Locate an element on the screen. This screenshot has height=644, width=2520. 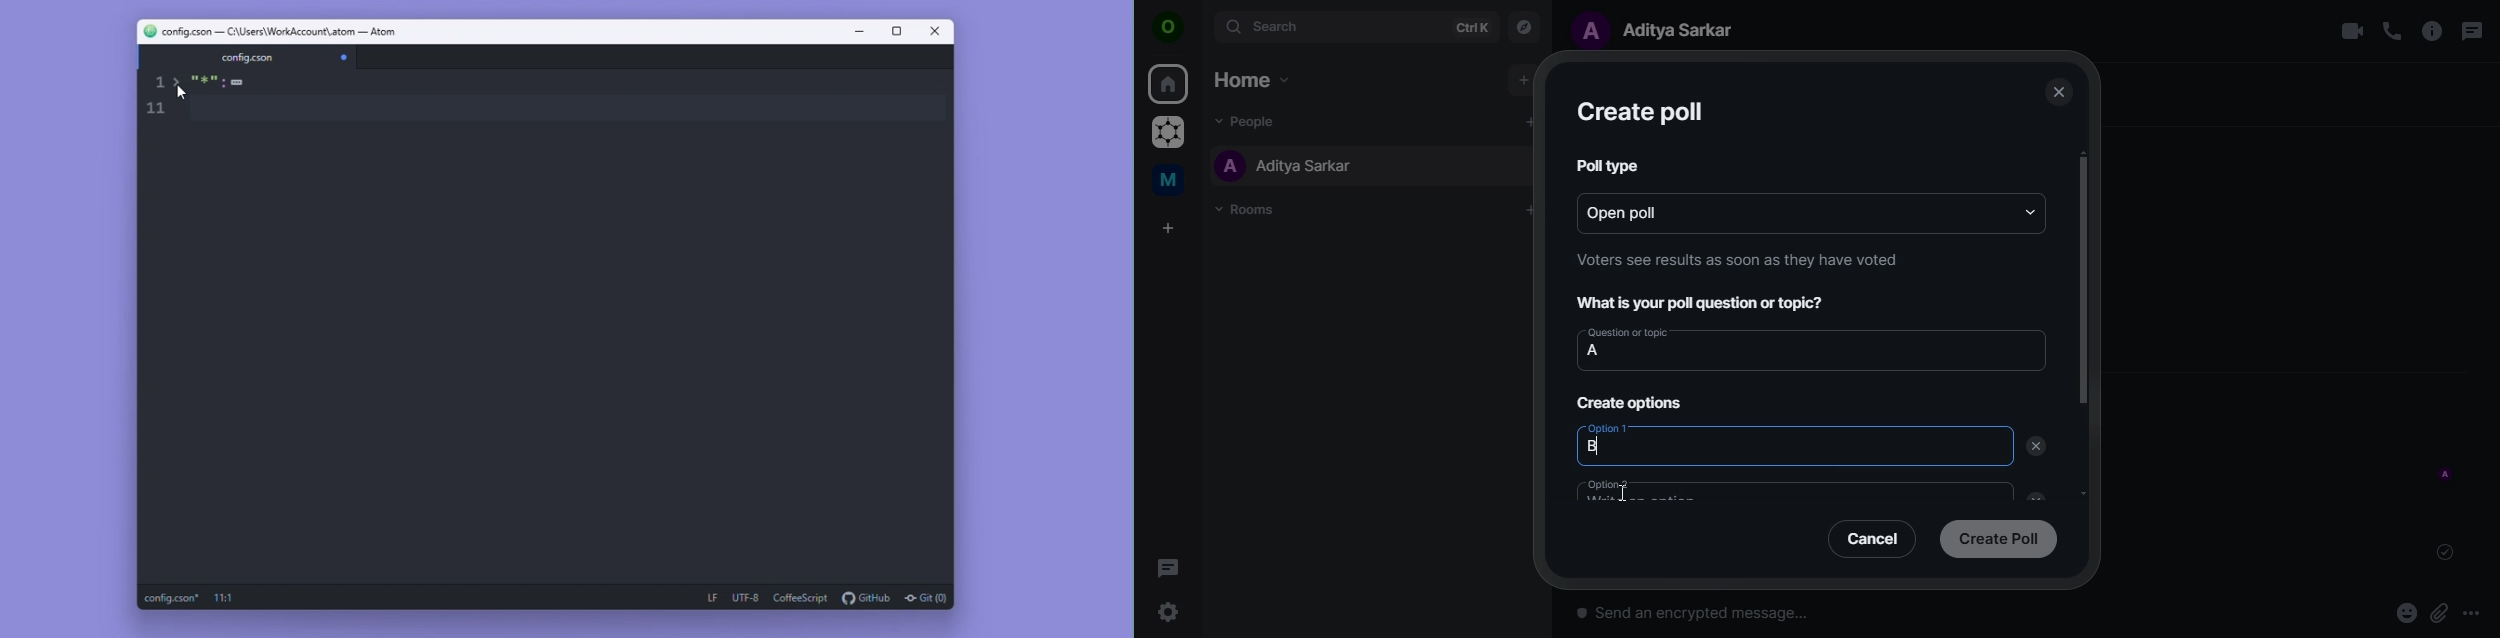
people is located at coordinates (1252, 120).